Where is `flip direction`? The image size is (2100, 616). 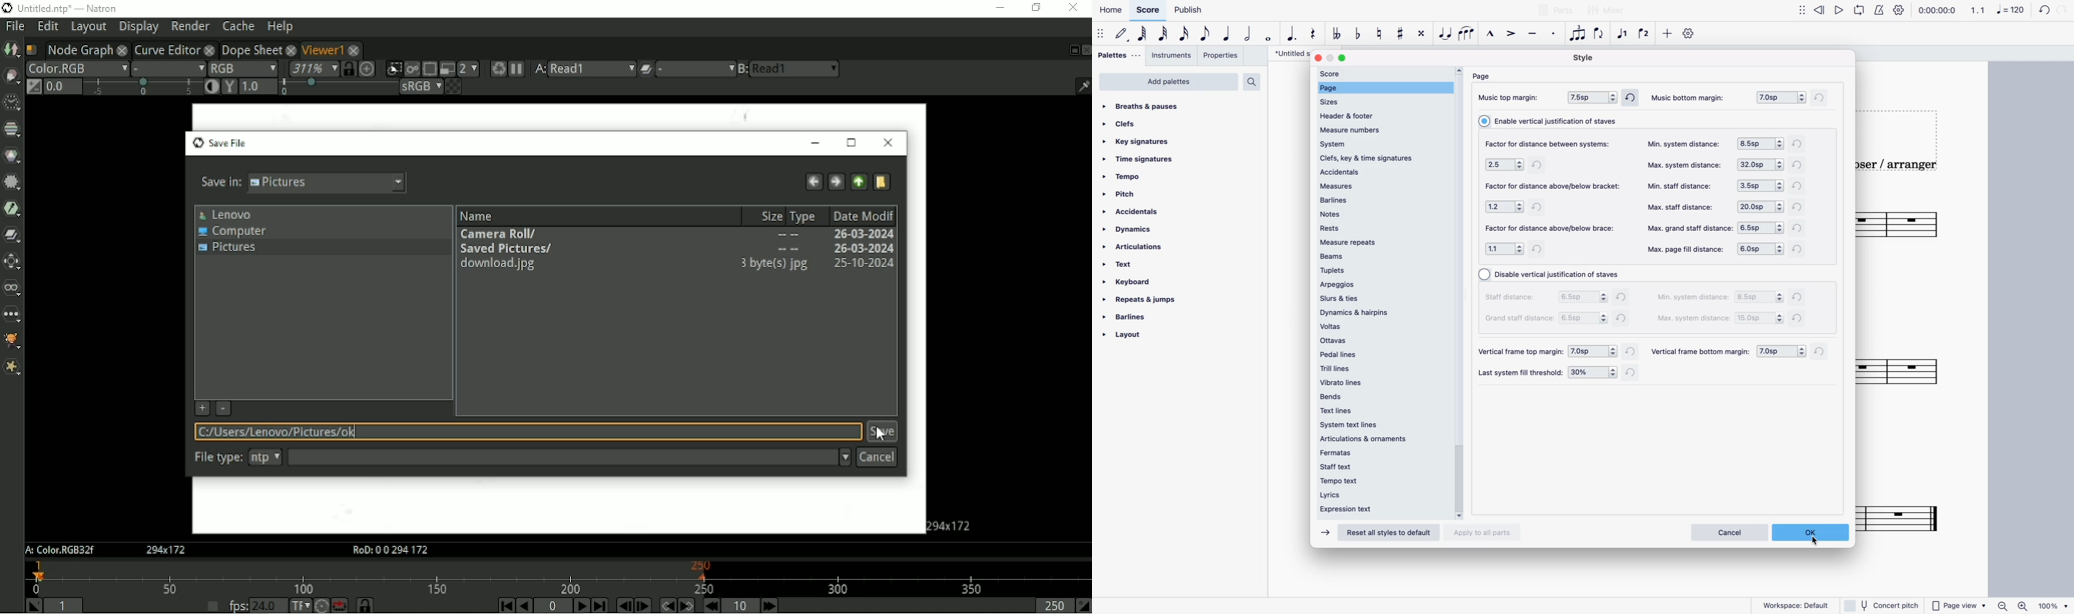 flip direction is located at coordinates (1600, 37).